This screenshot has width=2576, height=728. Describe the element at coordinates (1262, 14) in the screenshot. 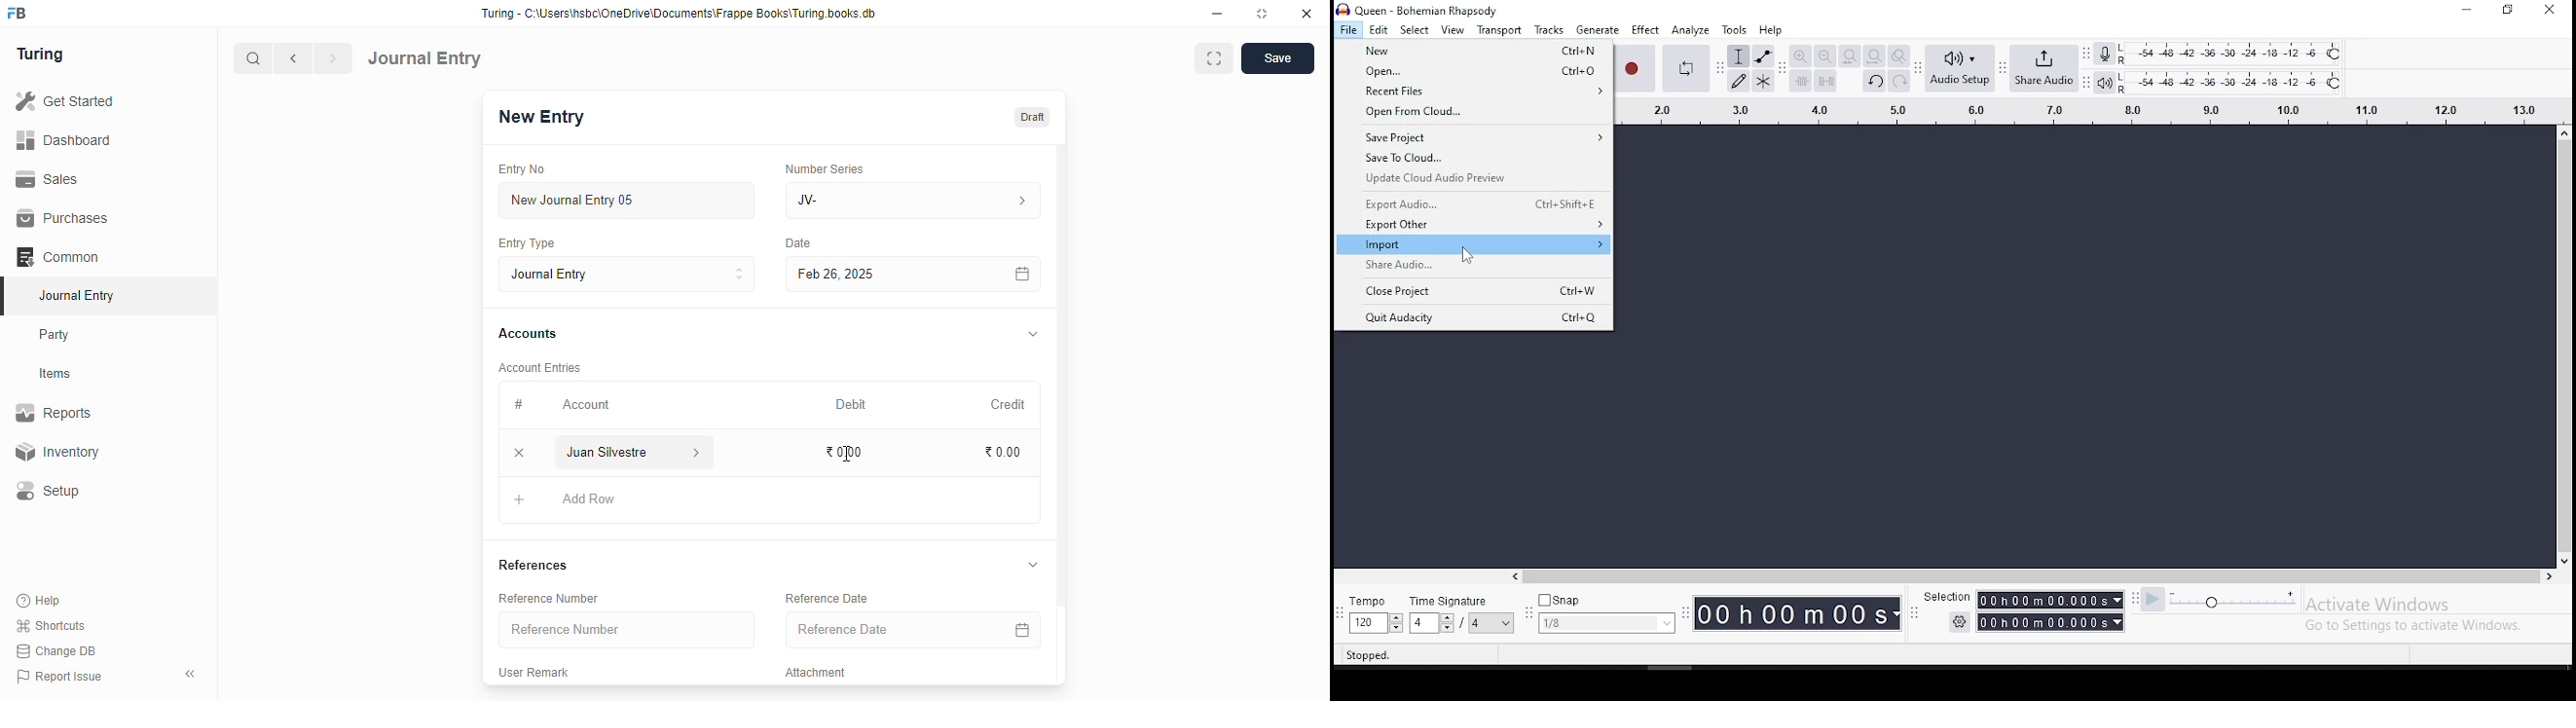

I see `toggle maximize` at that location.